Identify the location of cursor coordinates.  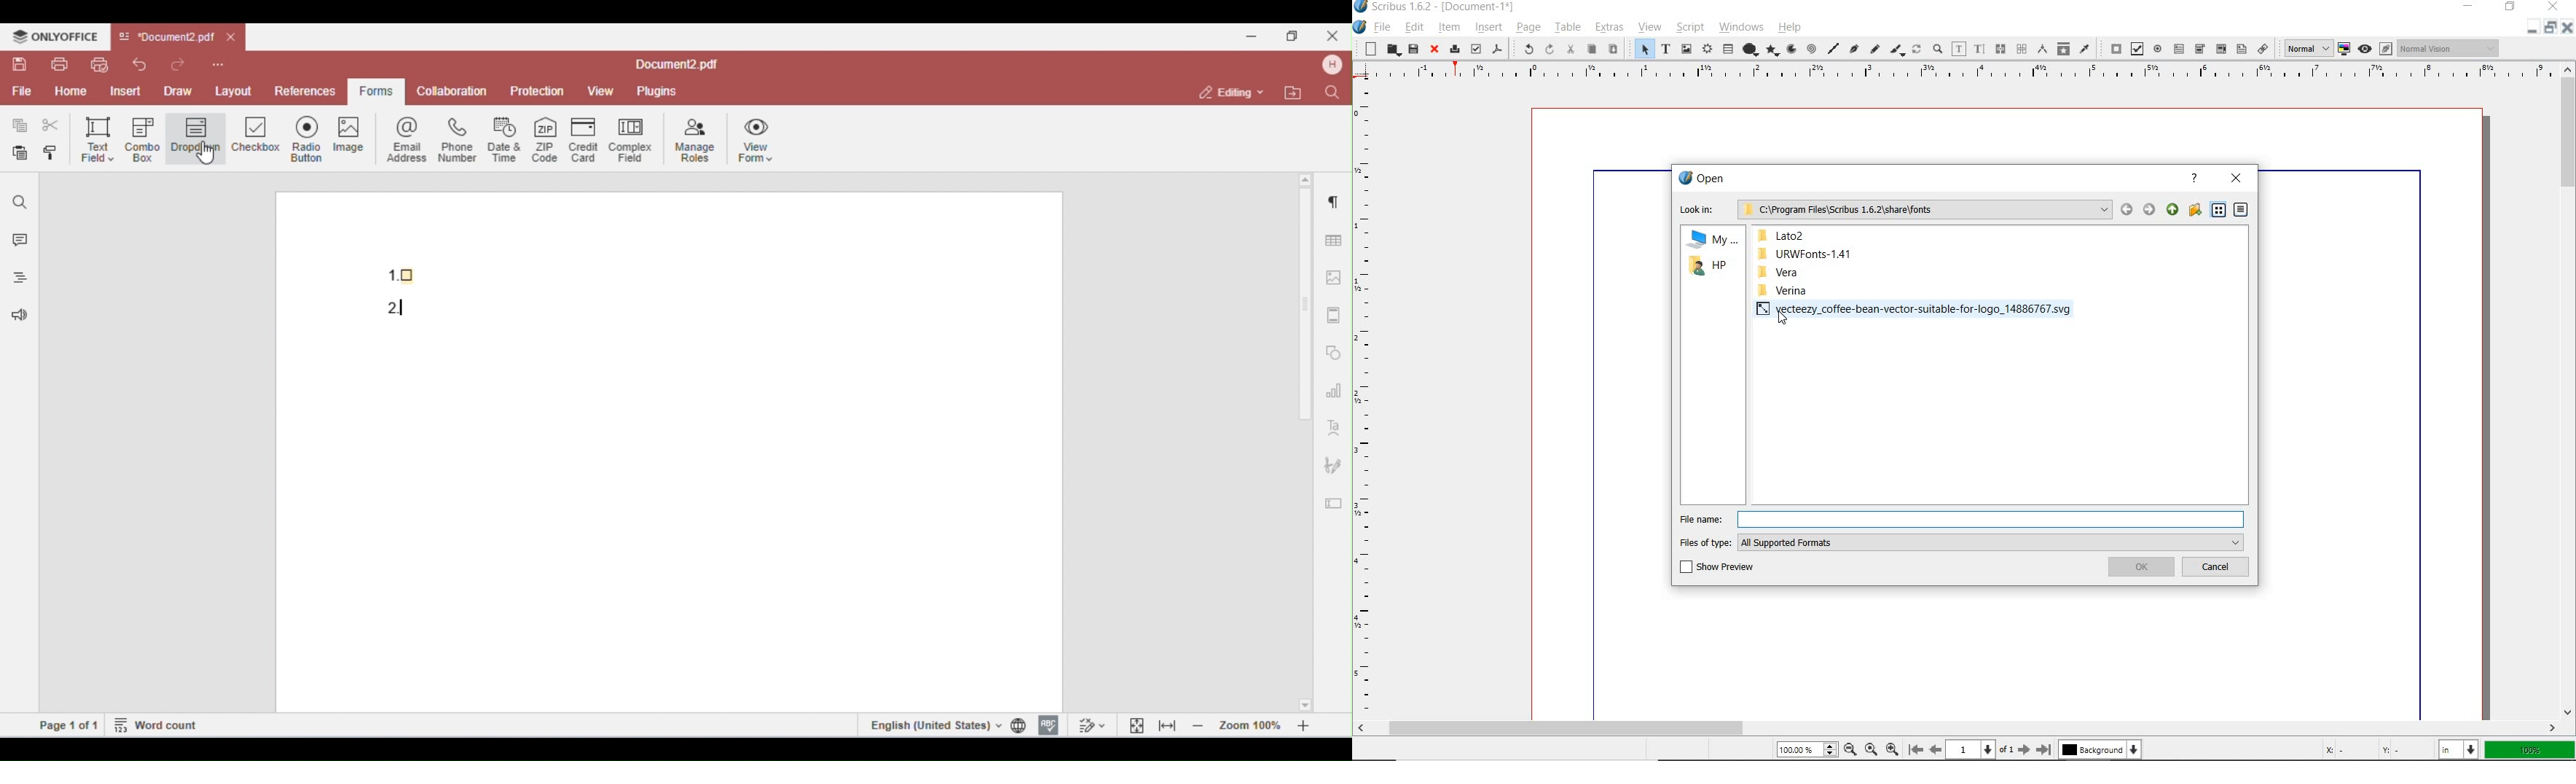
(2376, 750).